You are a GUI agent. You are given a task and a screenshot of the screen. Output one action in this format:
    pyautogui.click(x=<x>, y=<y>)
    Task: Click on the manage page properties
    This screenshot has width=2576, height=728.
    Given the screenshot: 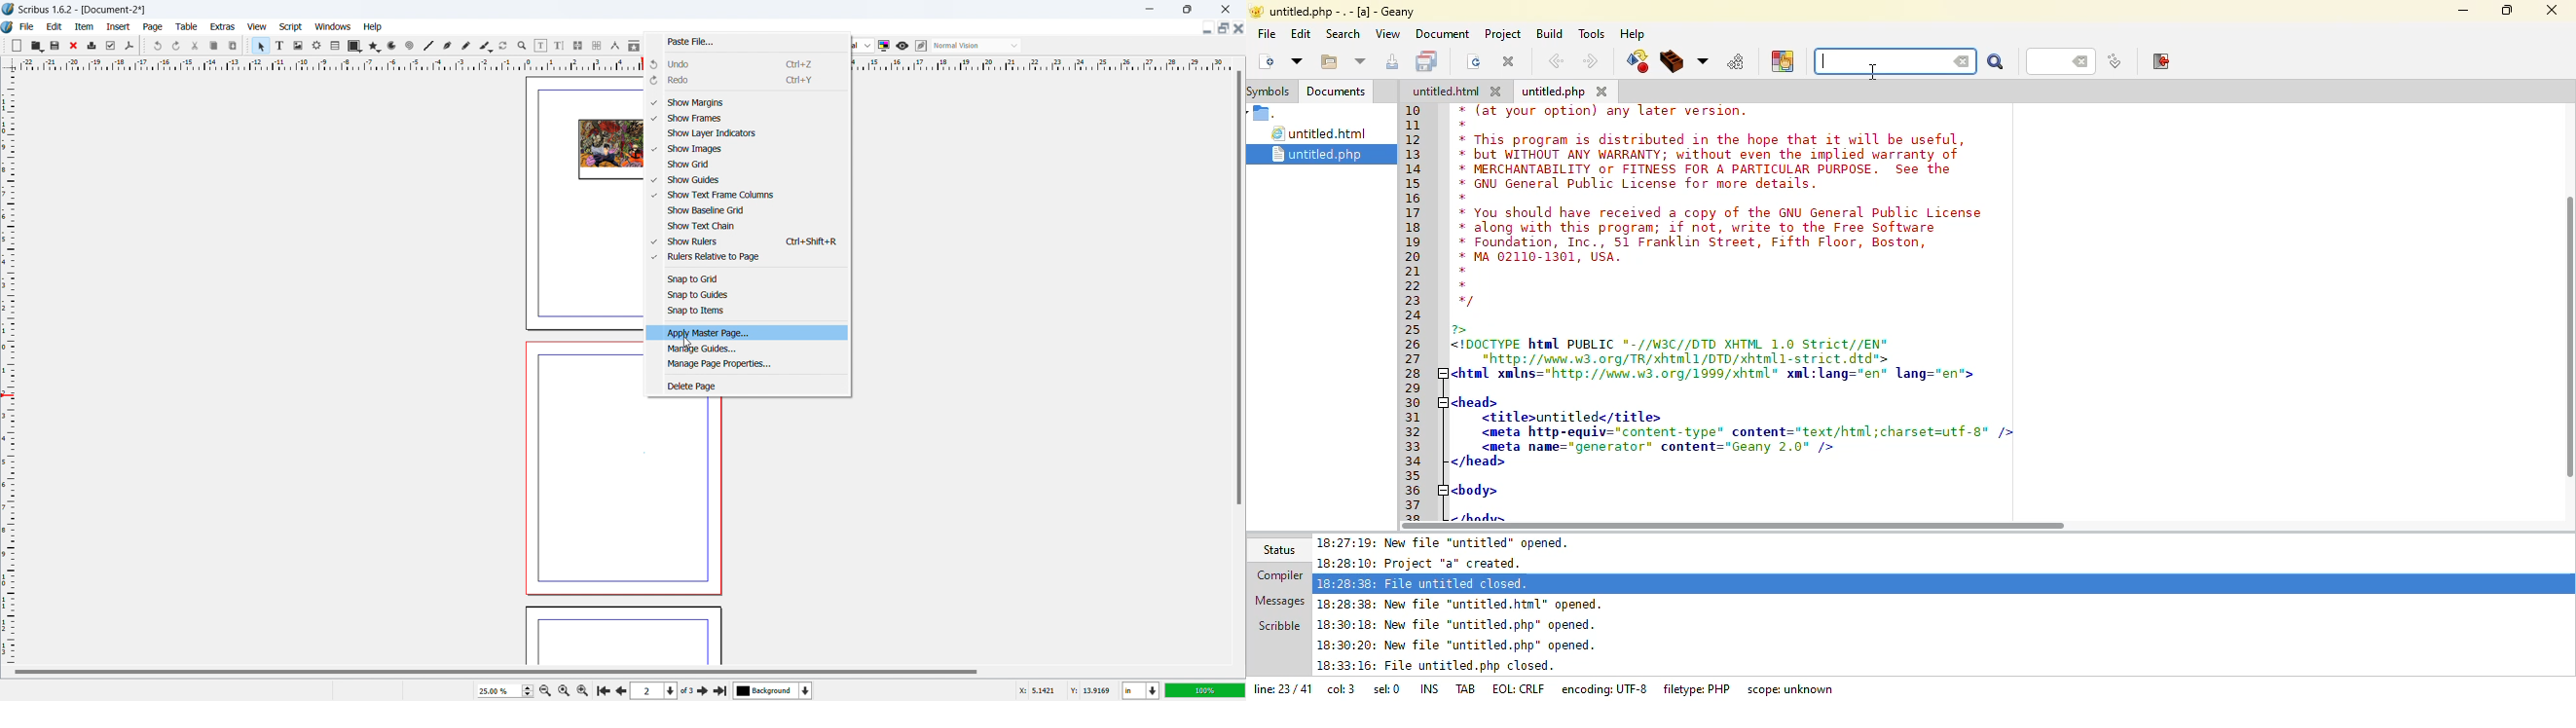 What is the action you would take?
    pyautogui.click(x=748, y=365)
    